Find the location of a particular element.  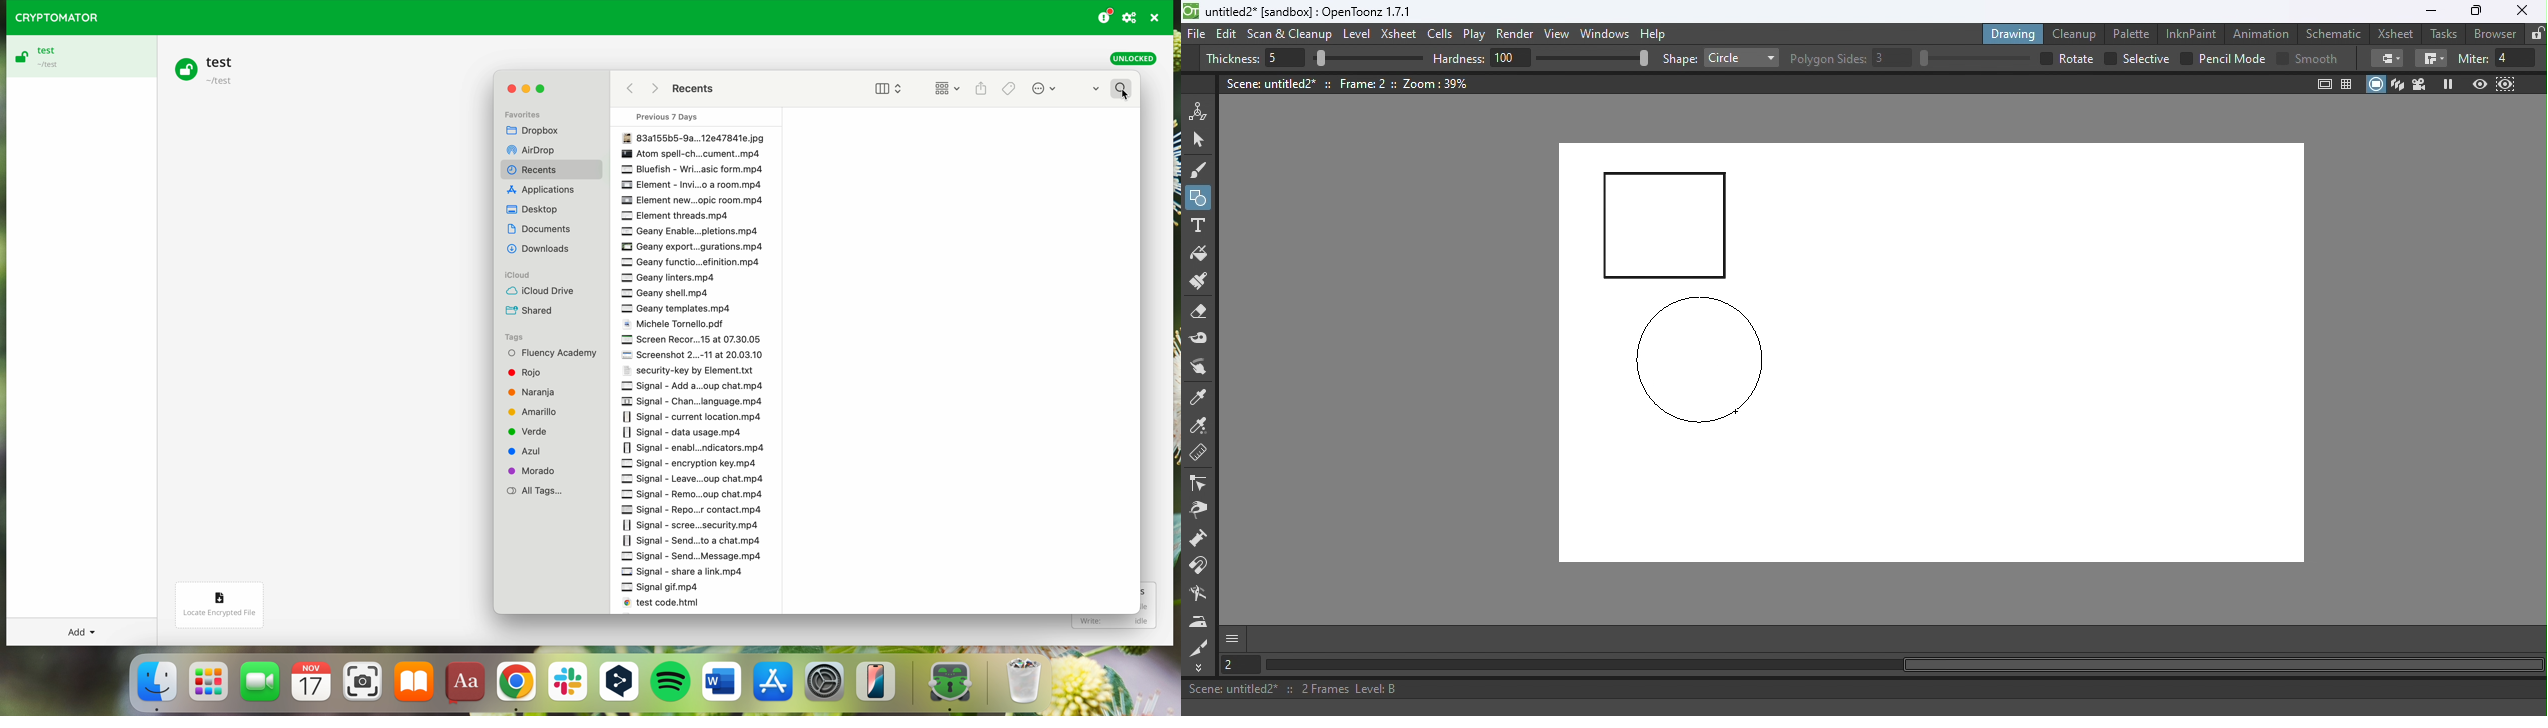

preferences is located at coordinates (1131, 17).